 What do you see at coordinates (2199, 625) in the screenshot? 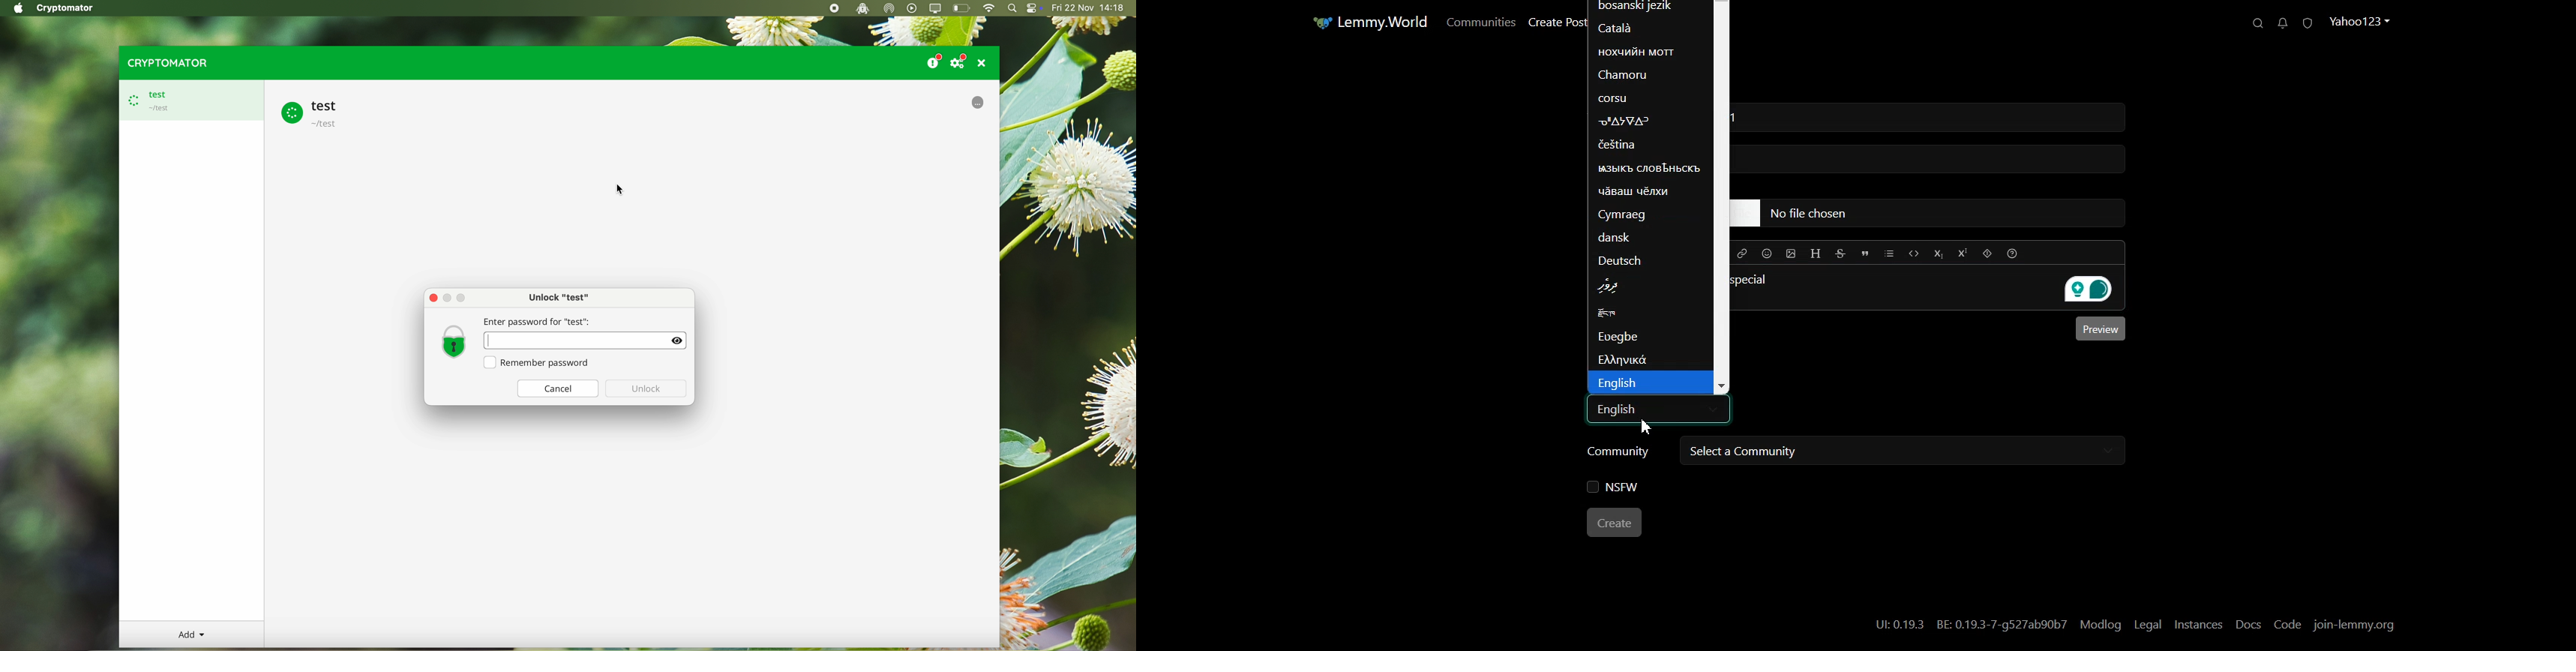
I see `Instances` at bounding box center [2199, 625].